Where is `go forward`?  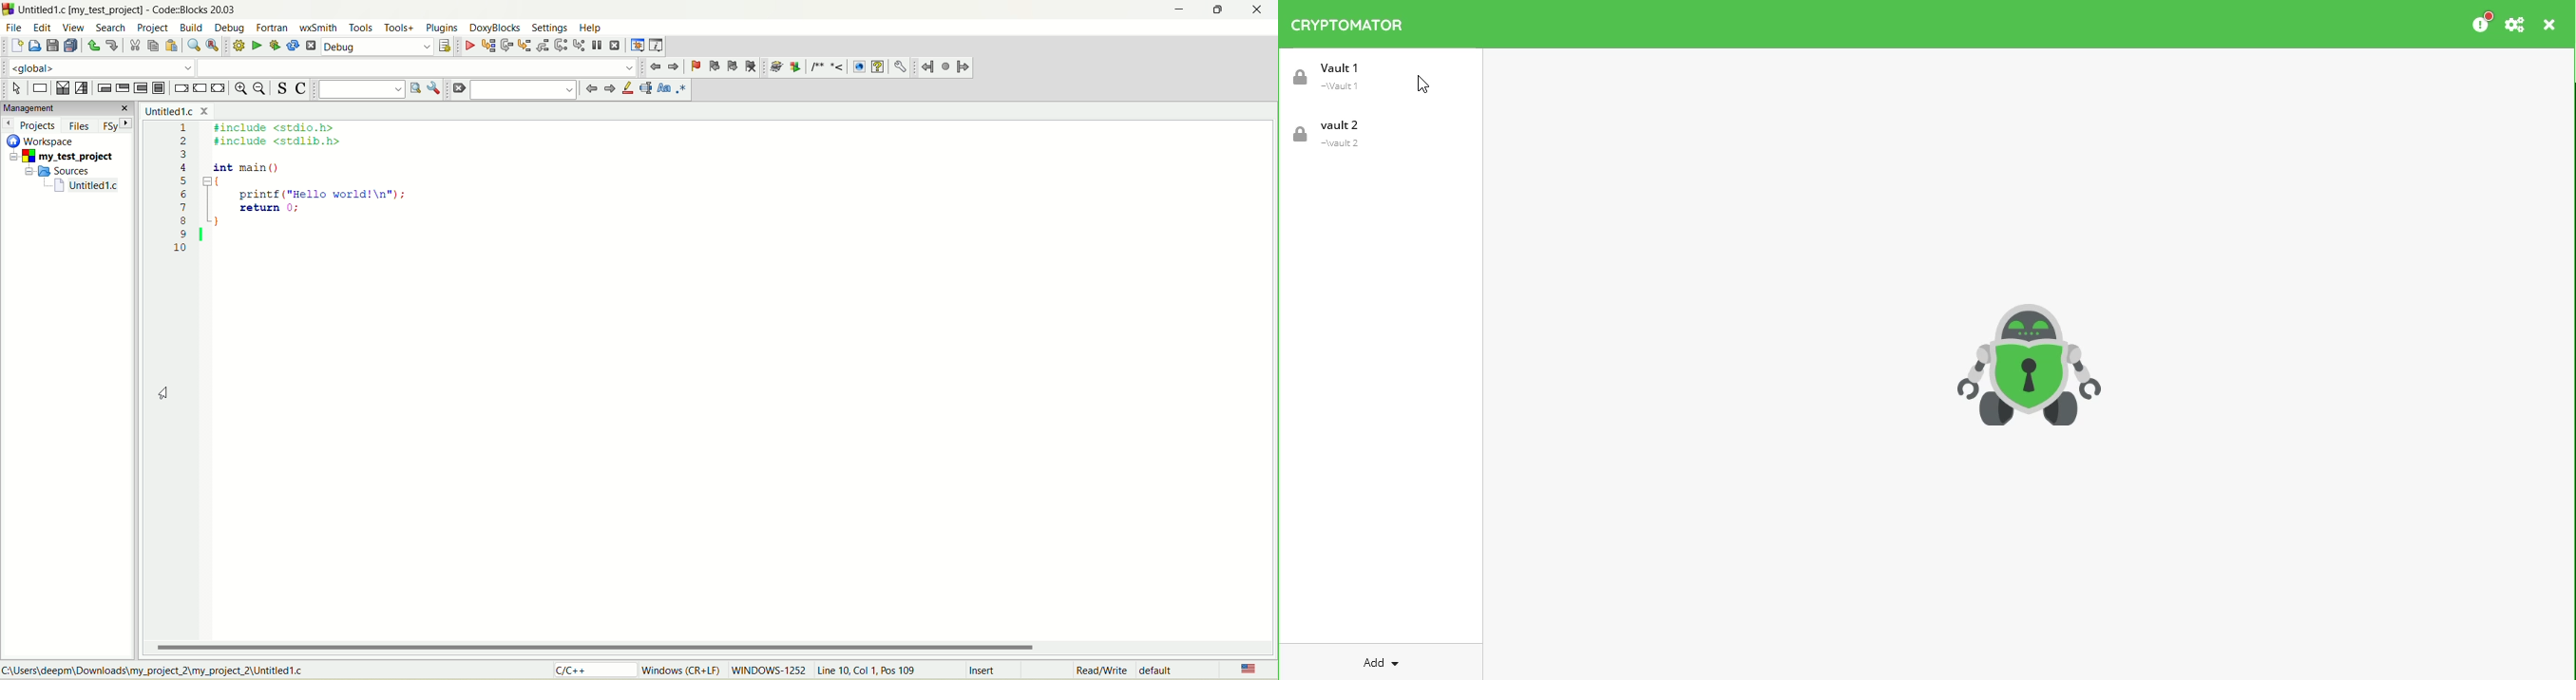
go forward is located at coordinates (609, 89).